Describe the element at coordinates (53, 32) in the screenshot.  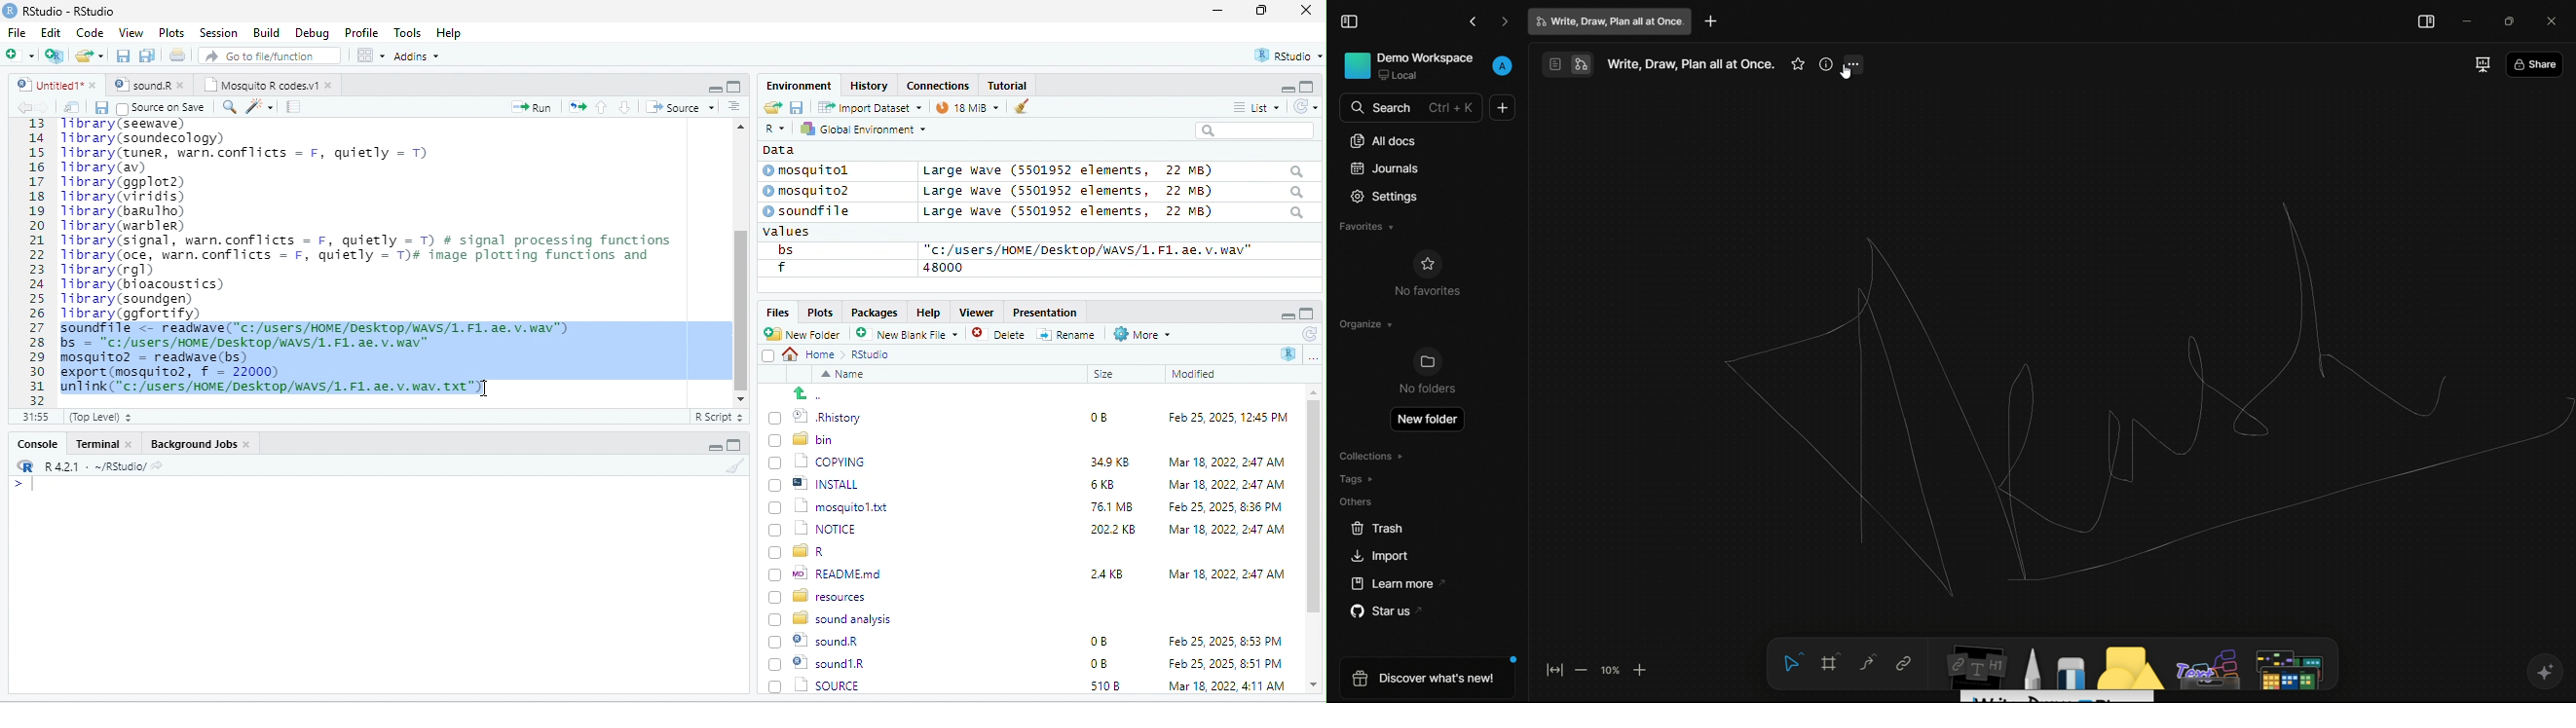
I see `Edit` at that location.